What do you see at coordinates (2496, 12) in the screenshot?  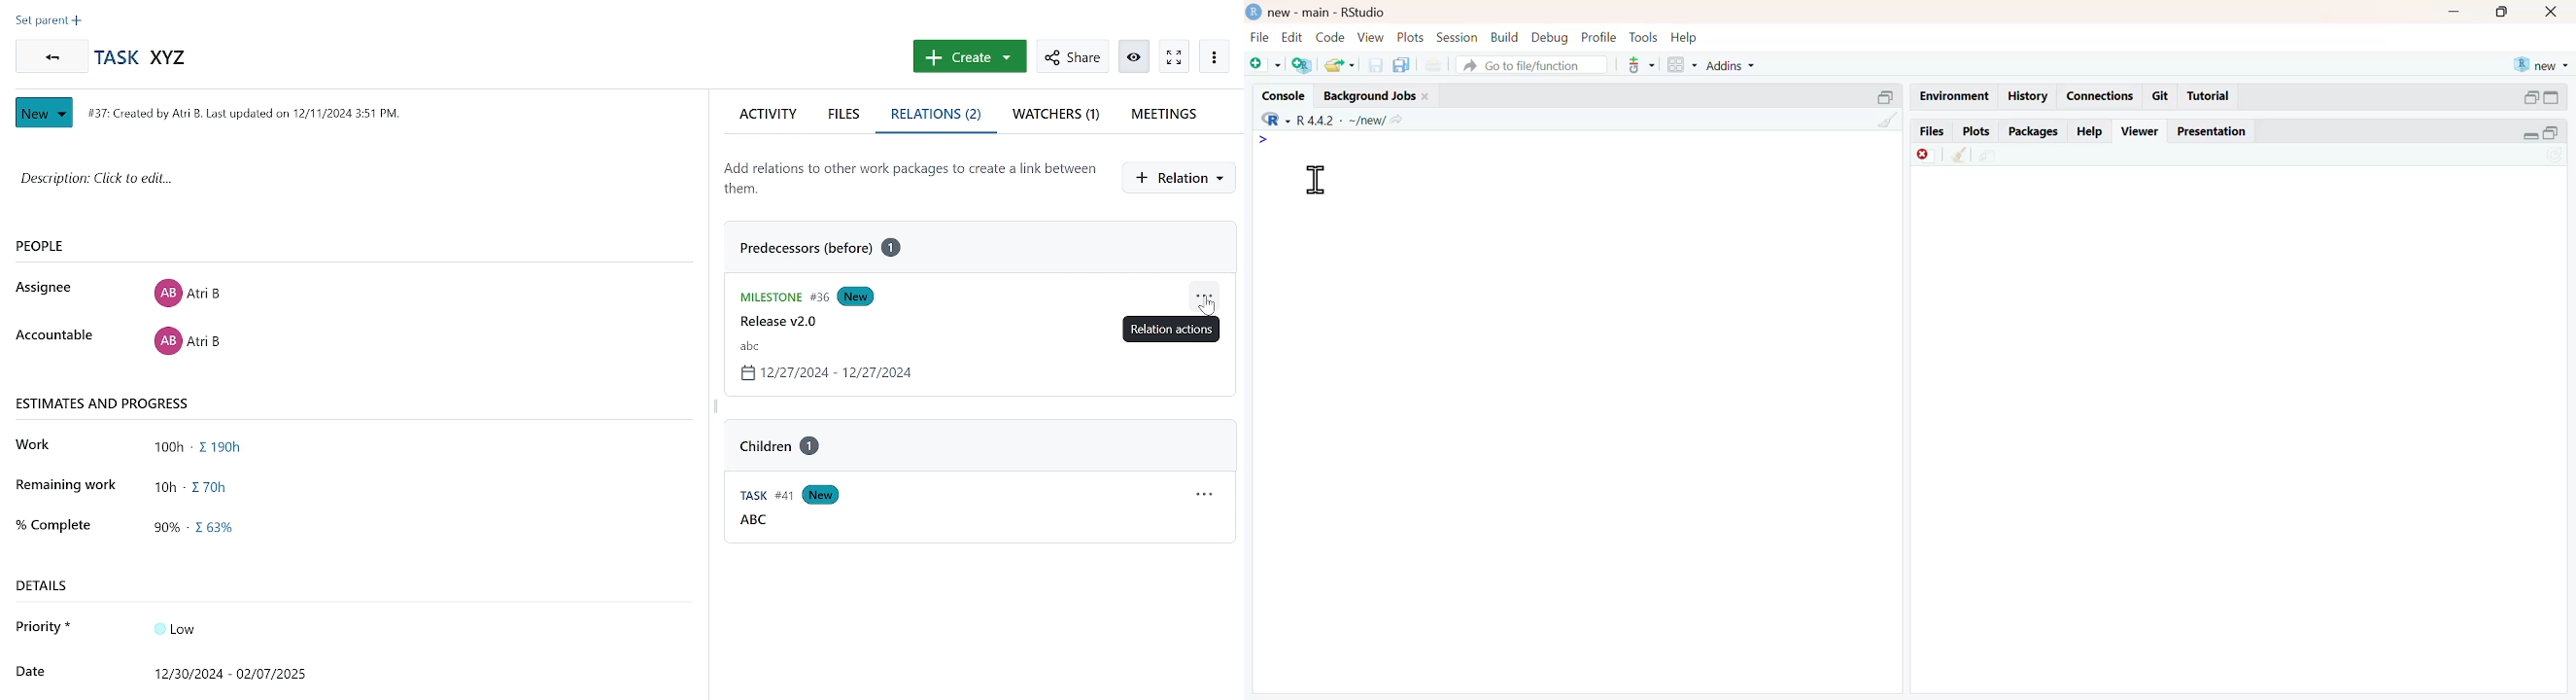 I see `maximize` at bounding box center [2496, 12].